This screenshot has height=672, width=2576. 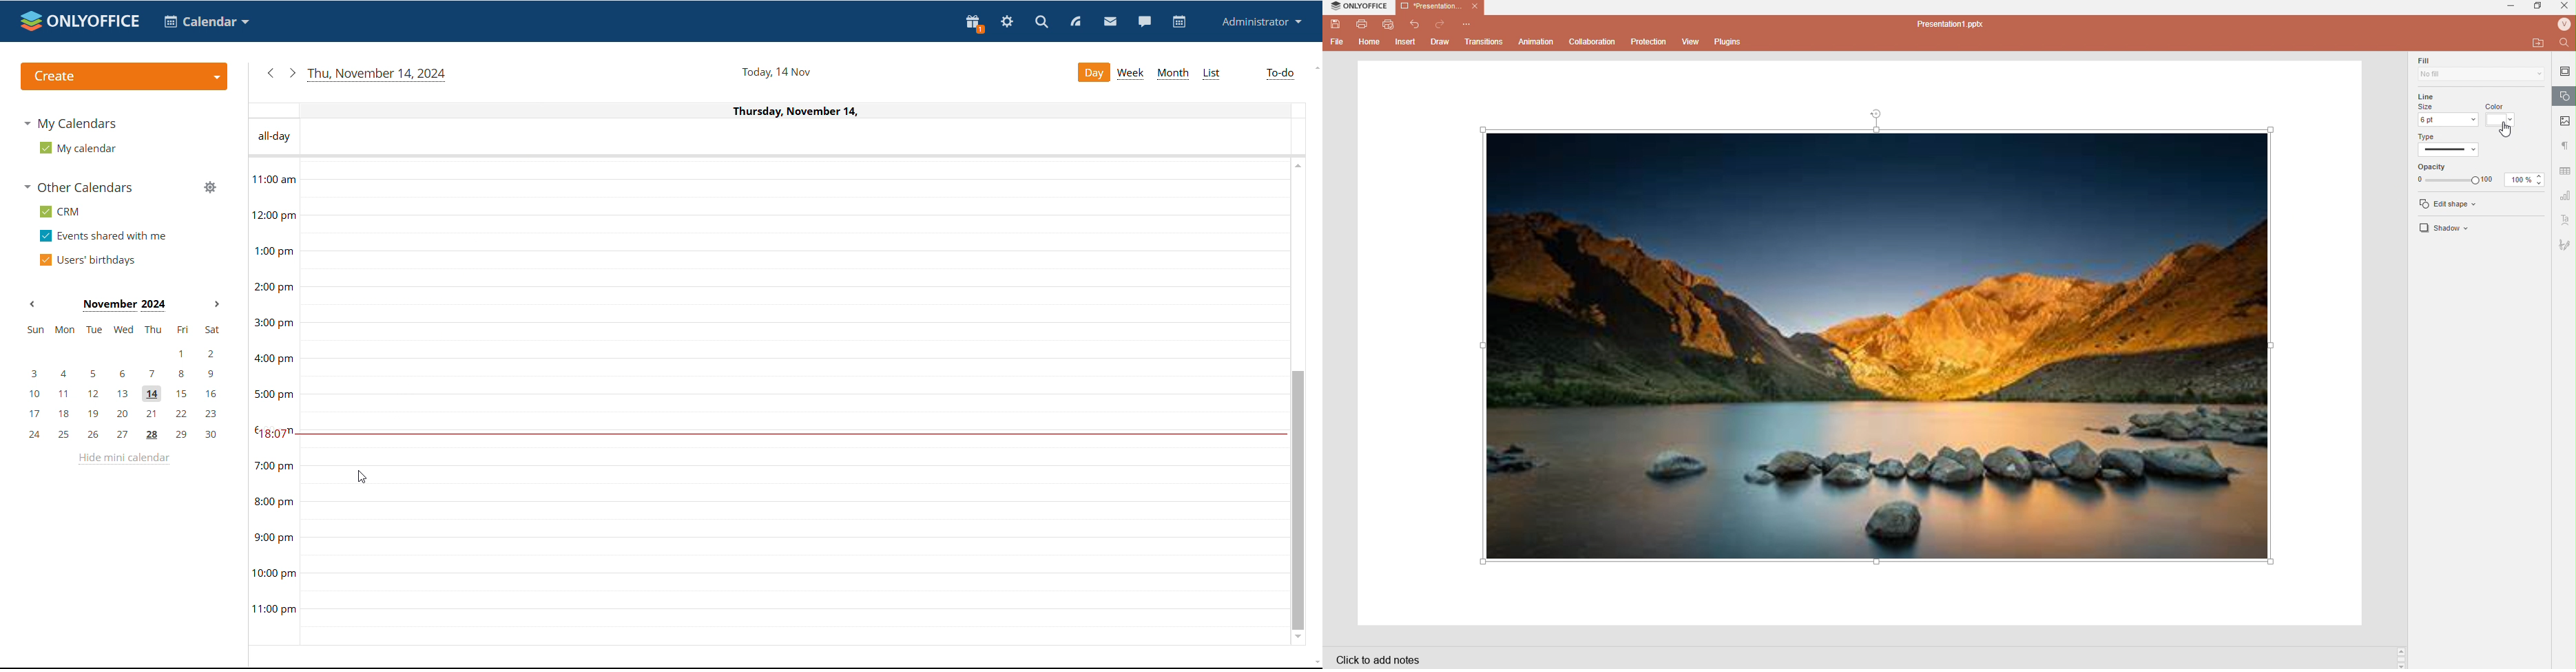 What do you see at coordinates (1475, 7) in the screenshot?
I see `Close` at bounding box center [1475, 7].